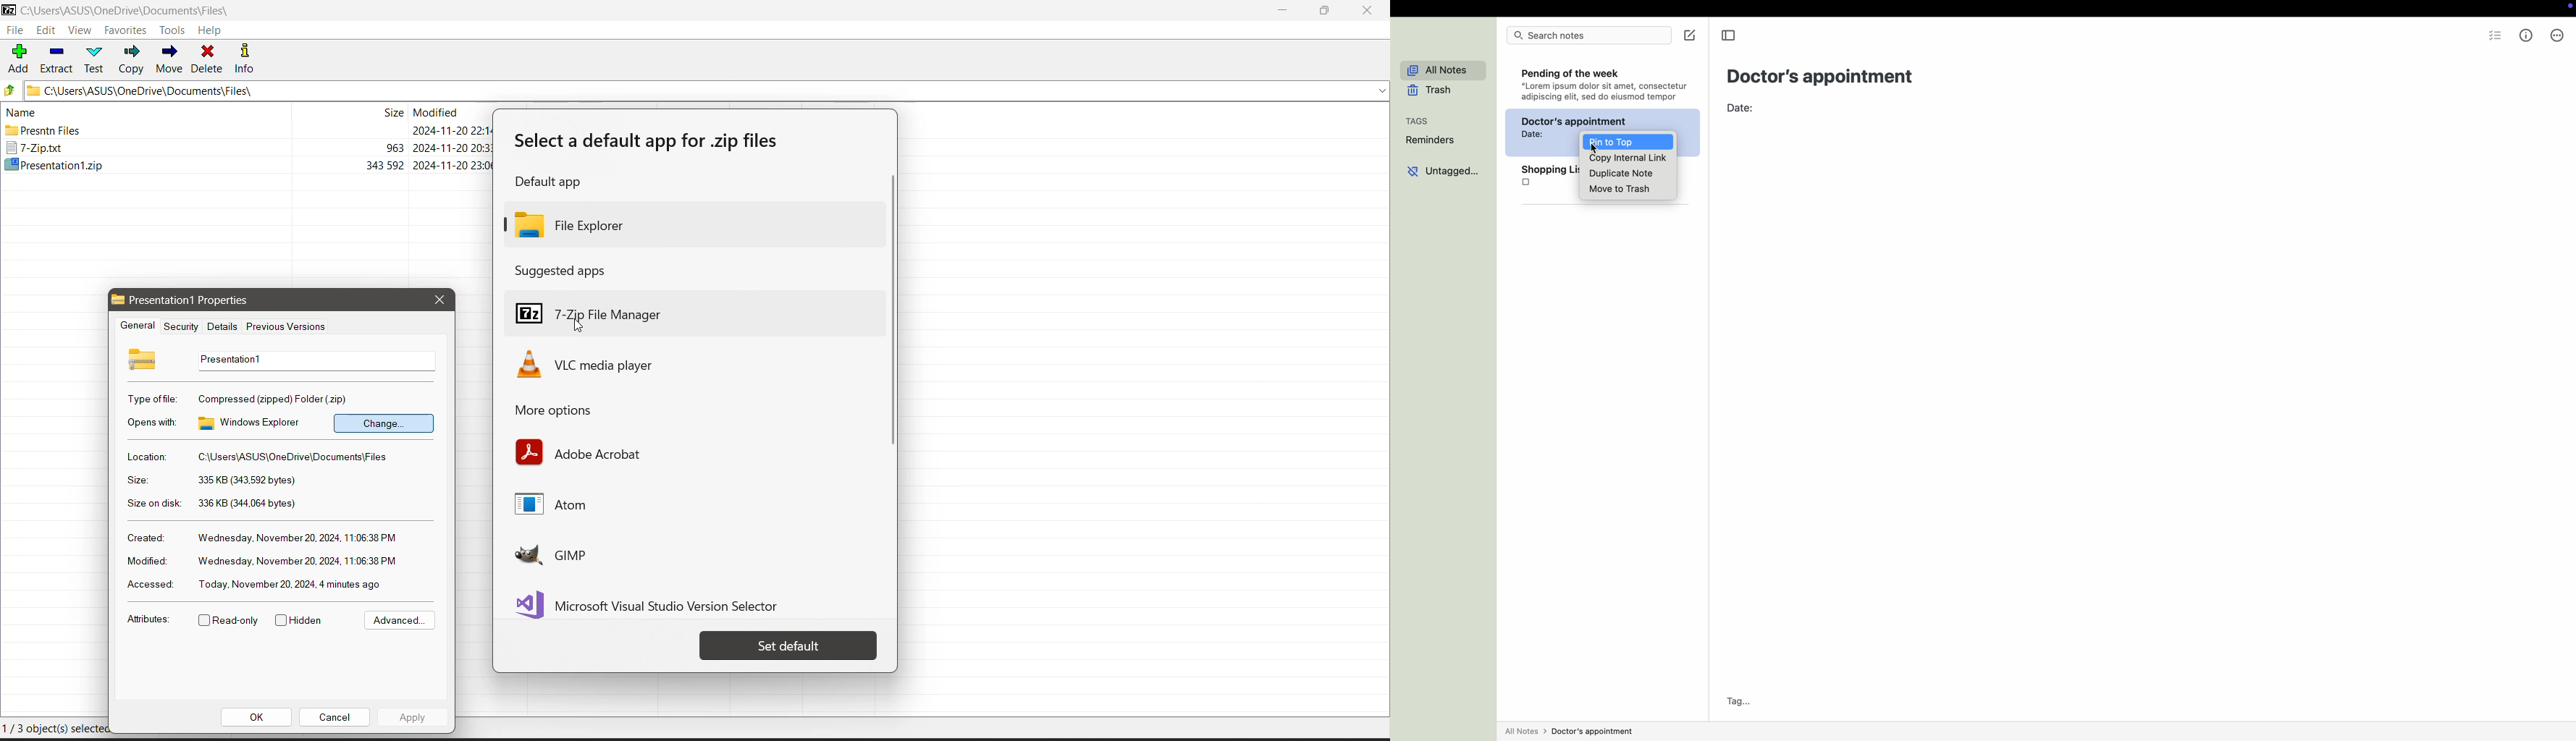 The width and height of the screenshot is (2576, 756). What do you see at coordinates (153, 399) in the screenshot?
I see `Type of file` at bounding box center [153, 399].